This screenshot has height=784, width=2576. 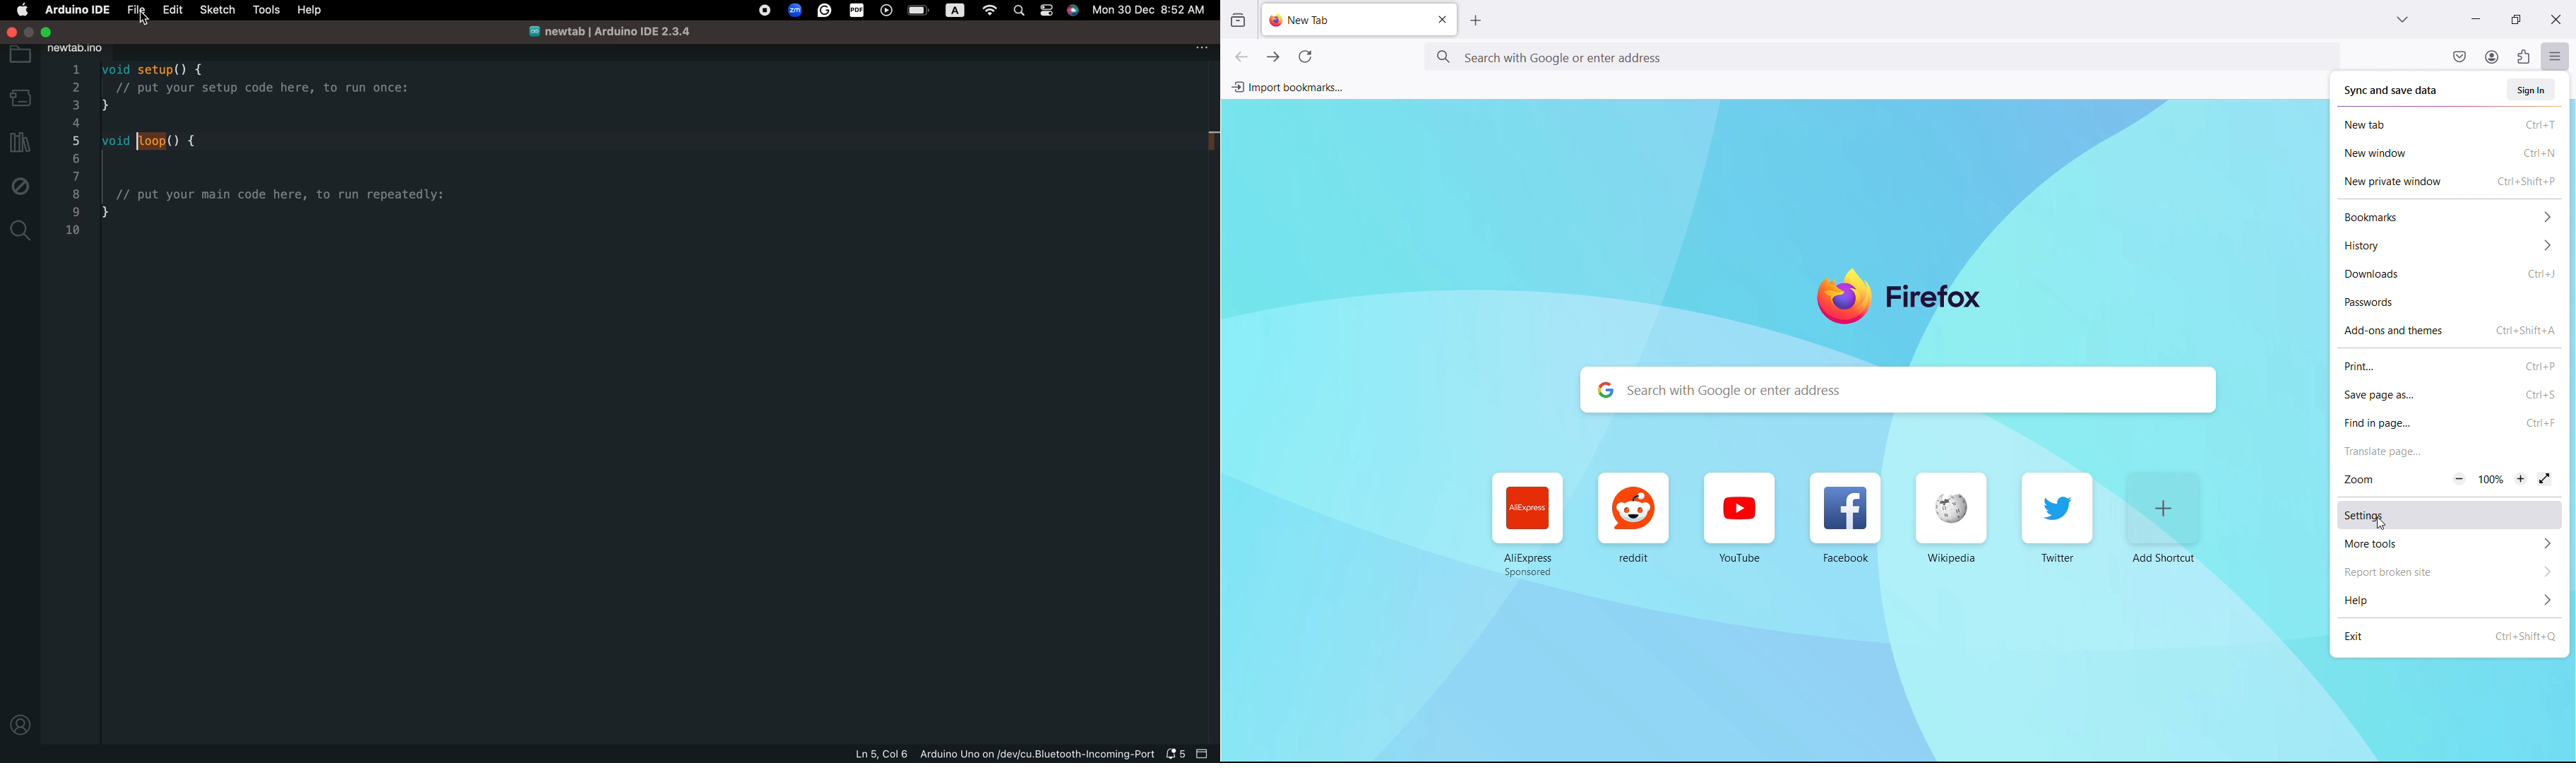 I want to click on go back one page, right click or pull down to show history, so click(x=1241, y=57).